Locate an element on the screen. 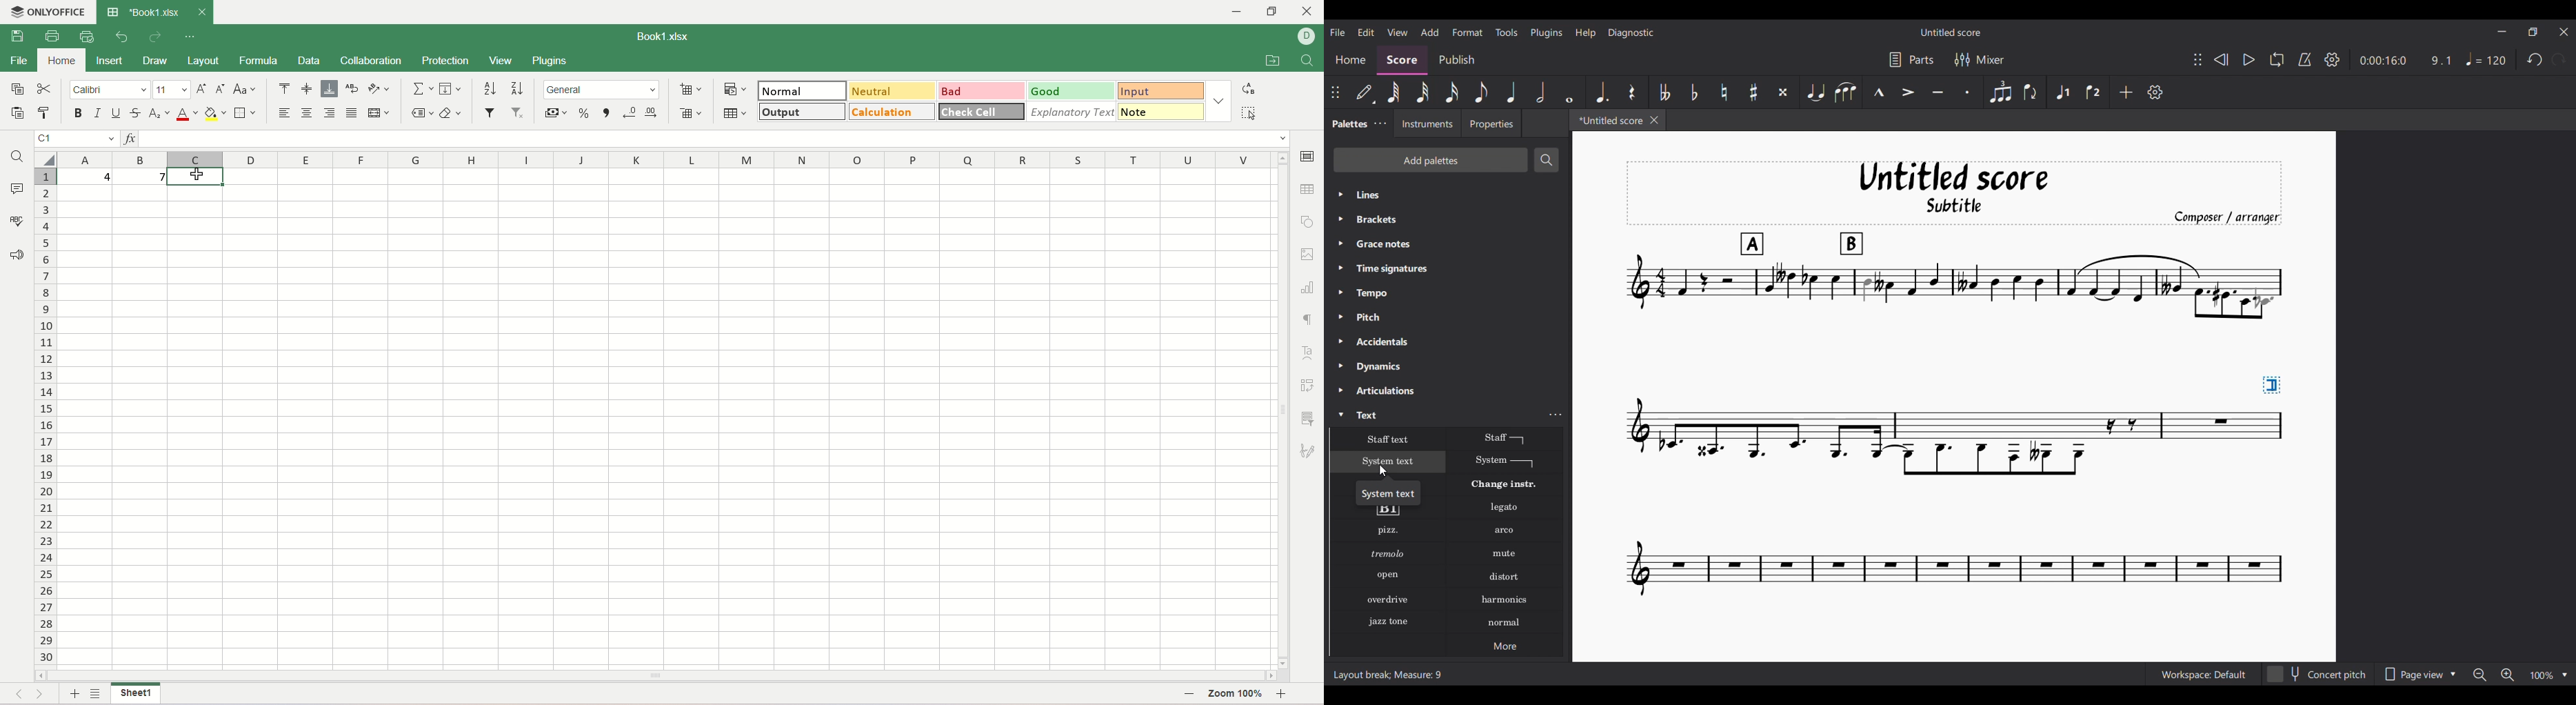  table settings is located at coordinates (1307, 193).